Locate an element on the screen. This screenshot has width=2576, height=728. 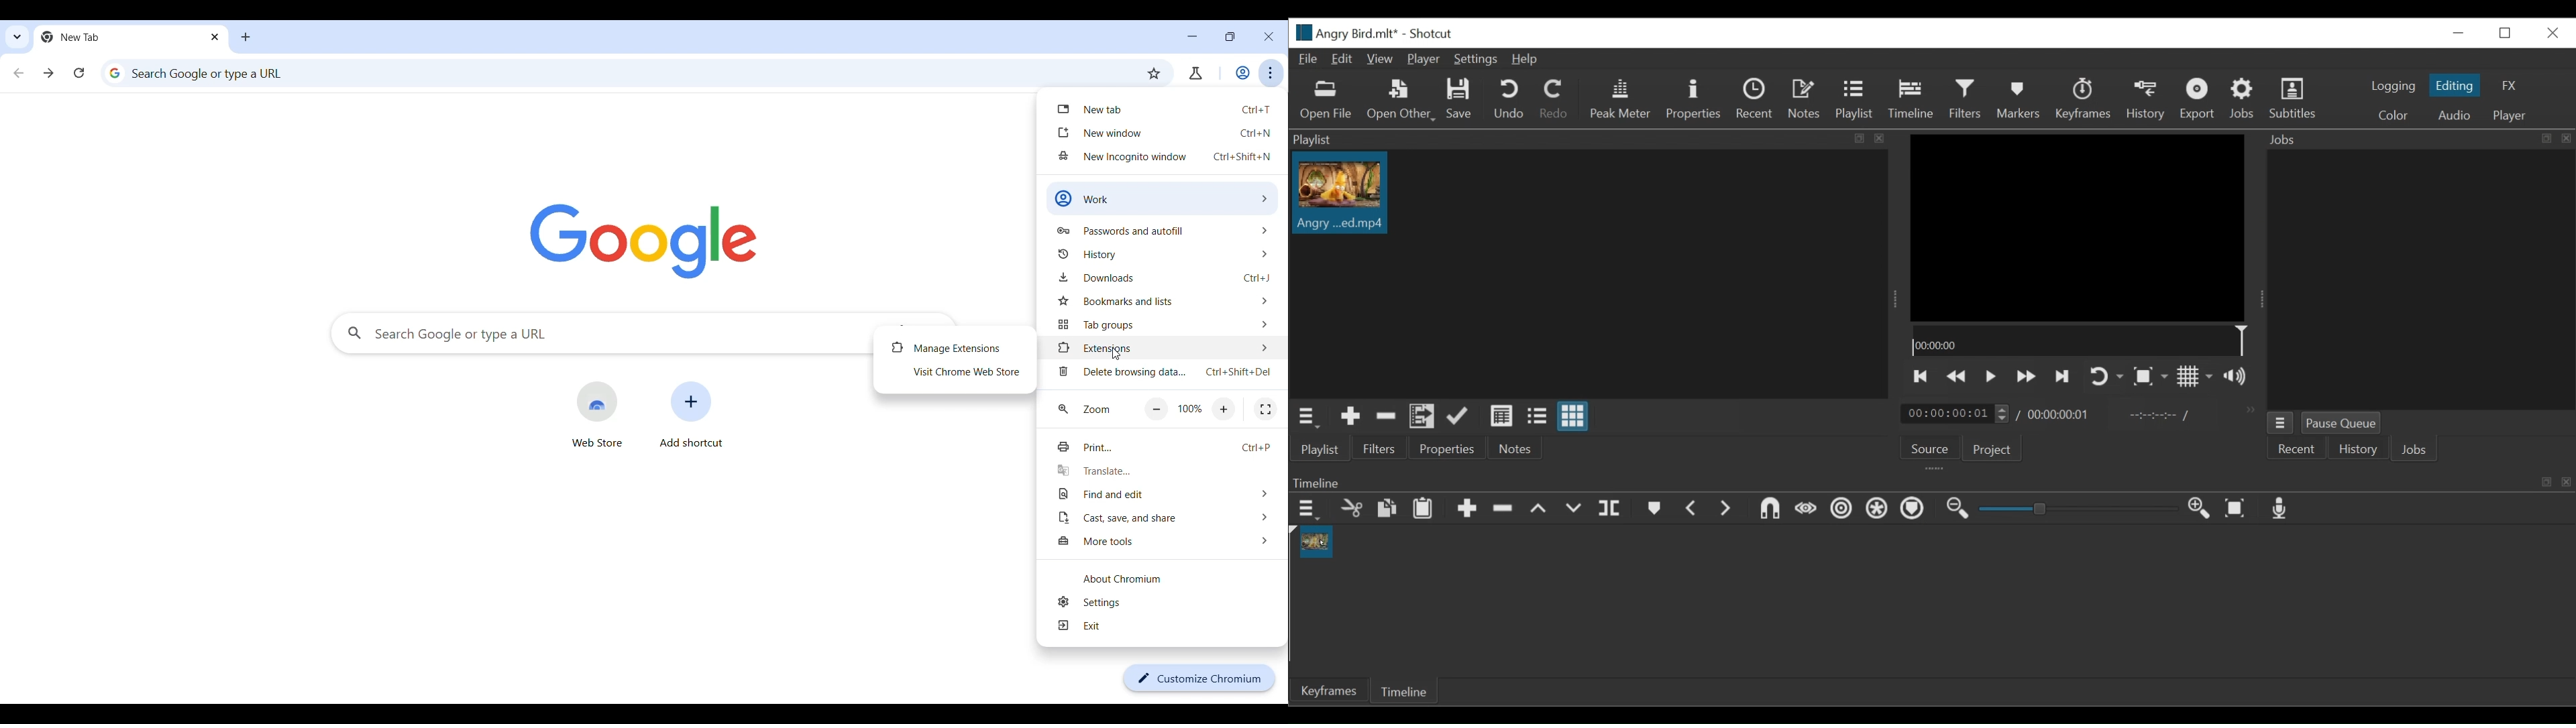
Open new tab is located at coordinates (1161, 108).